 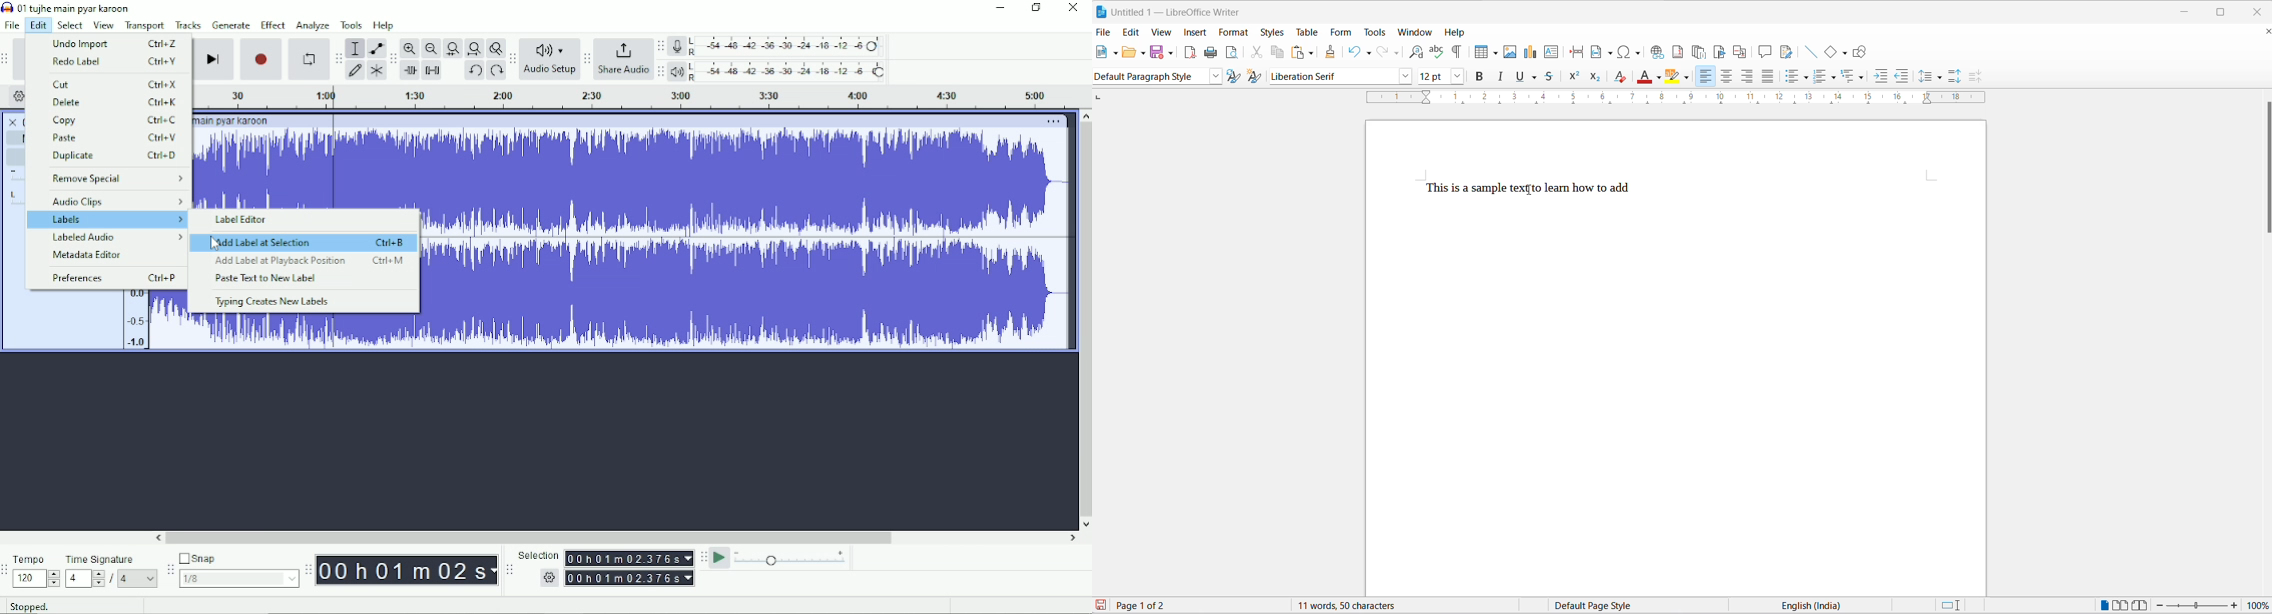 I want to click on File, so click(x=11, y=25).